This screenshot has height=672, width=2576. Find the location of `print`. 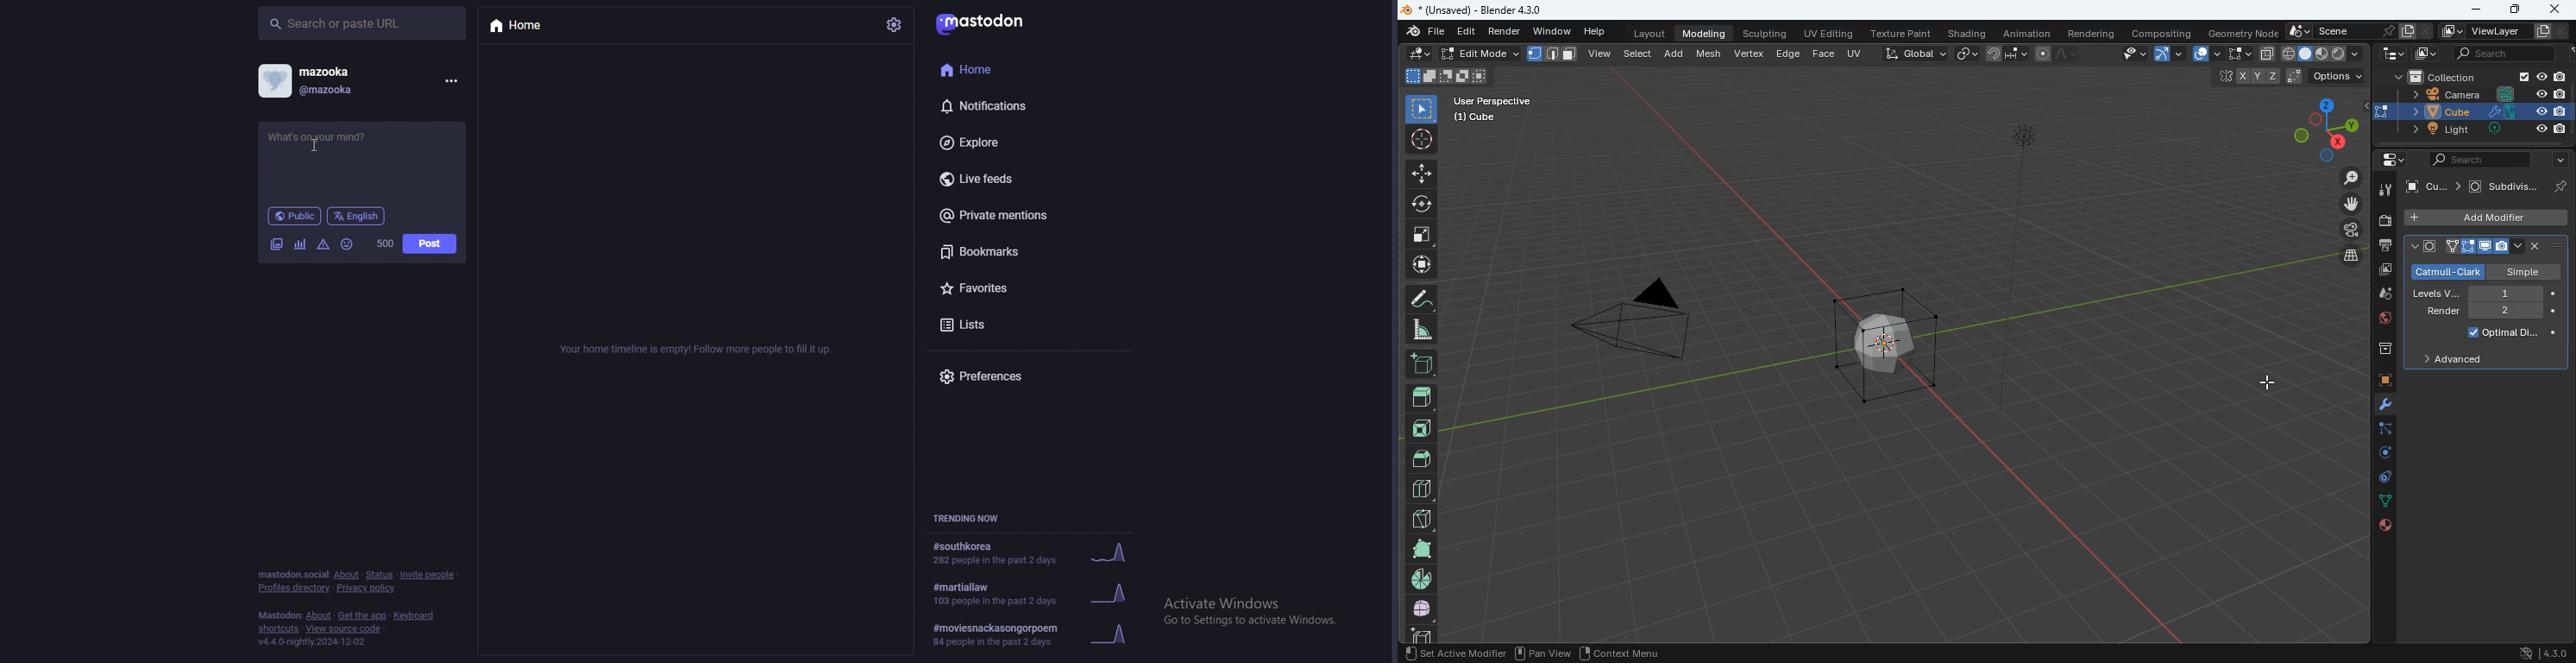

print is located at coordinates (2384, 248).